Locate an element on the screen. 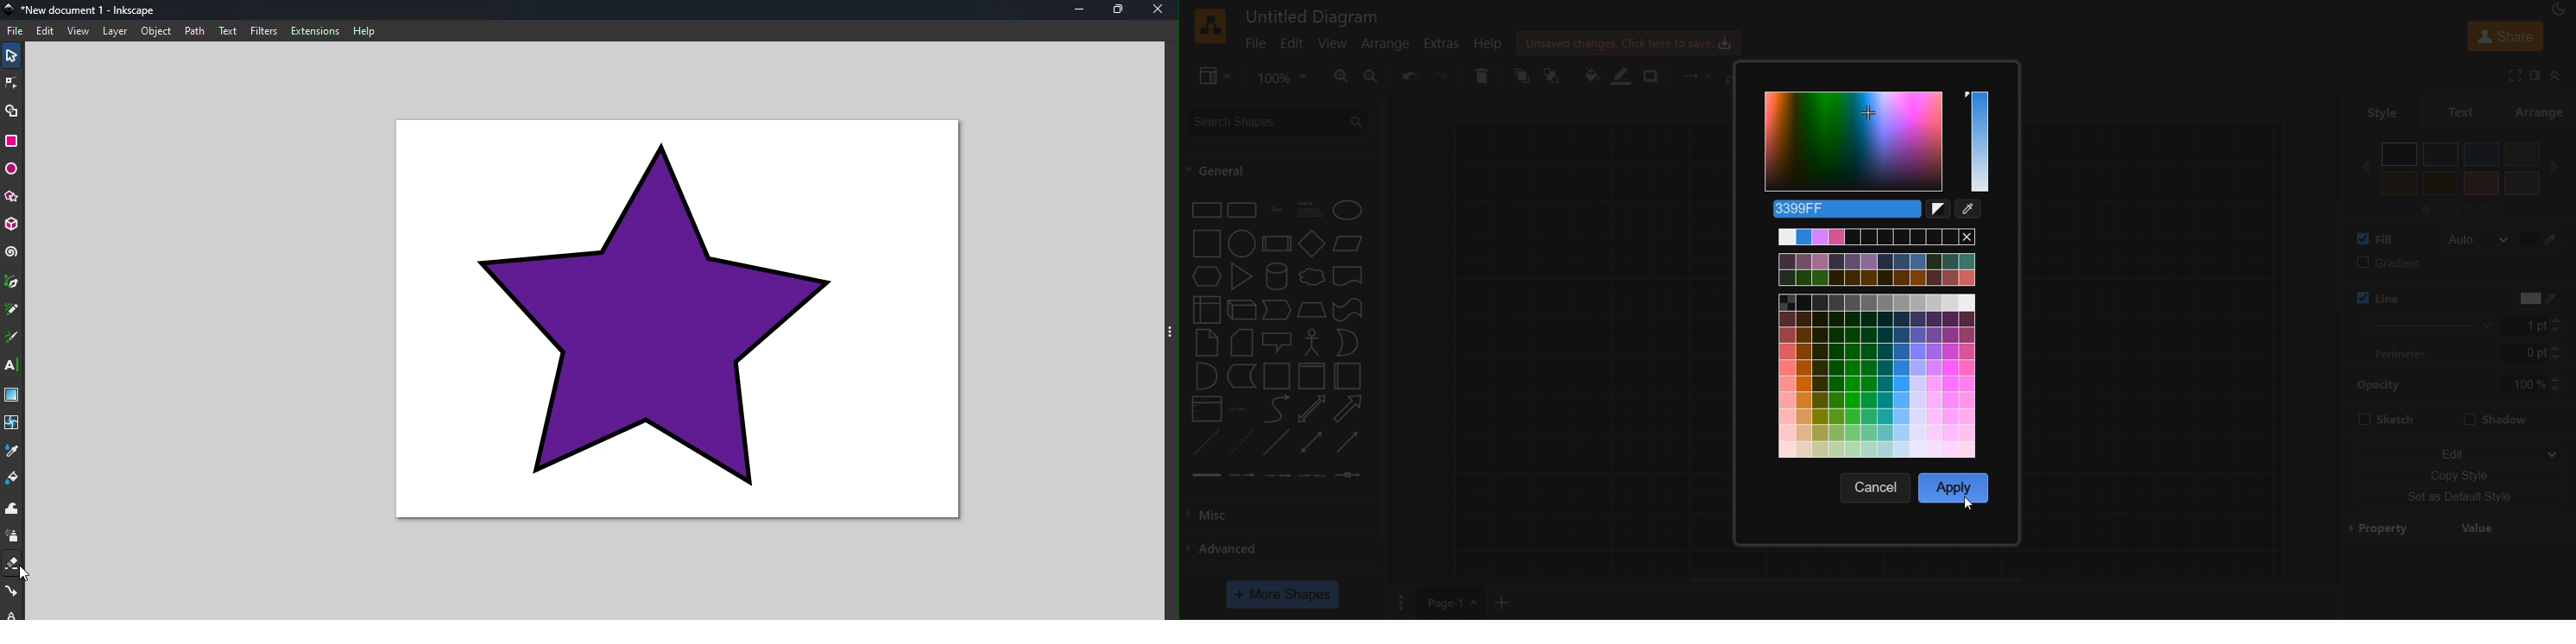 The width and height of the screenshot is (2576, 644). canvas is located at coordinates (678, 319).